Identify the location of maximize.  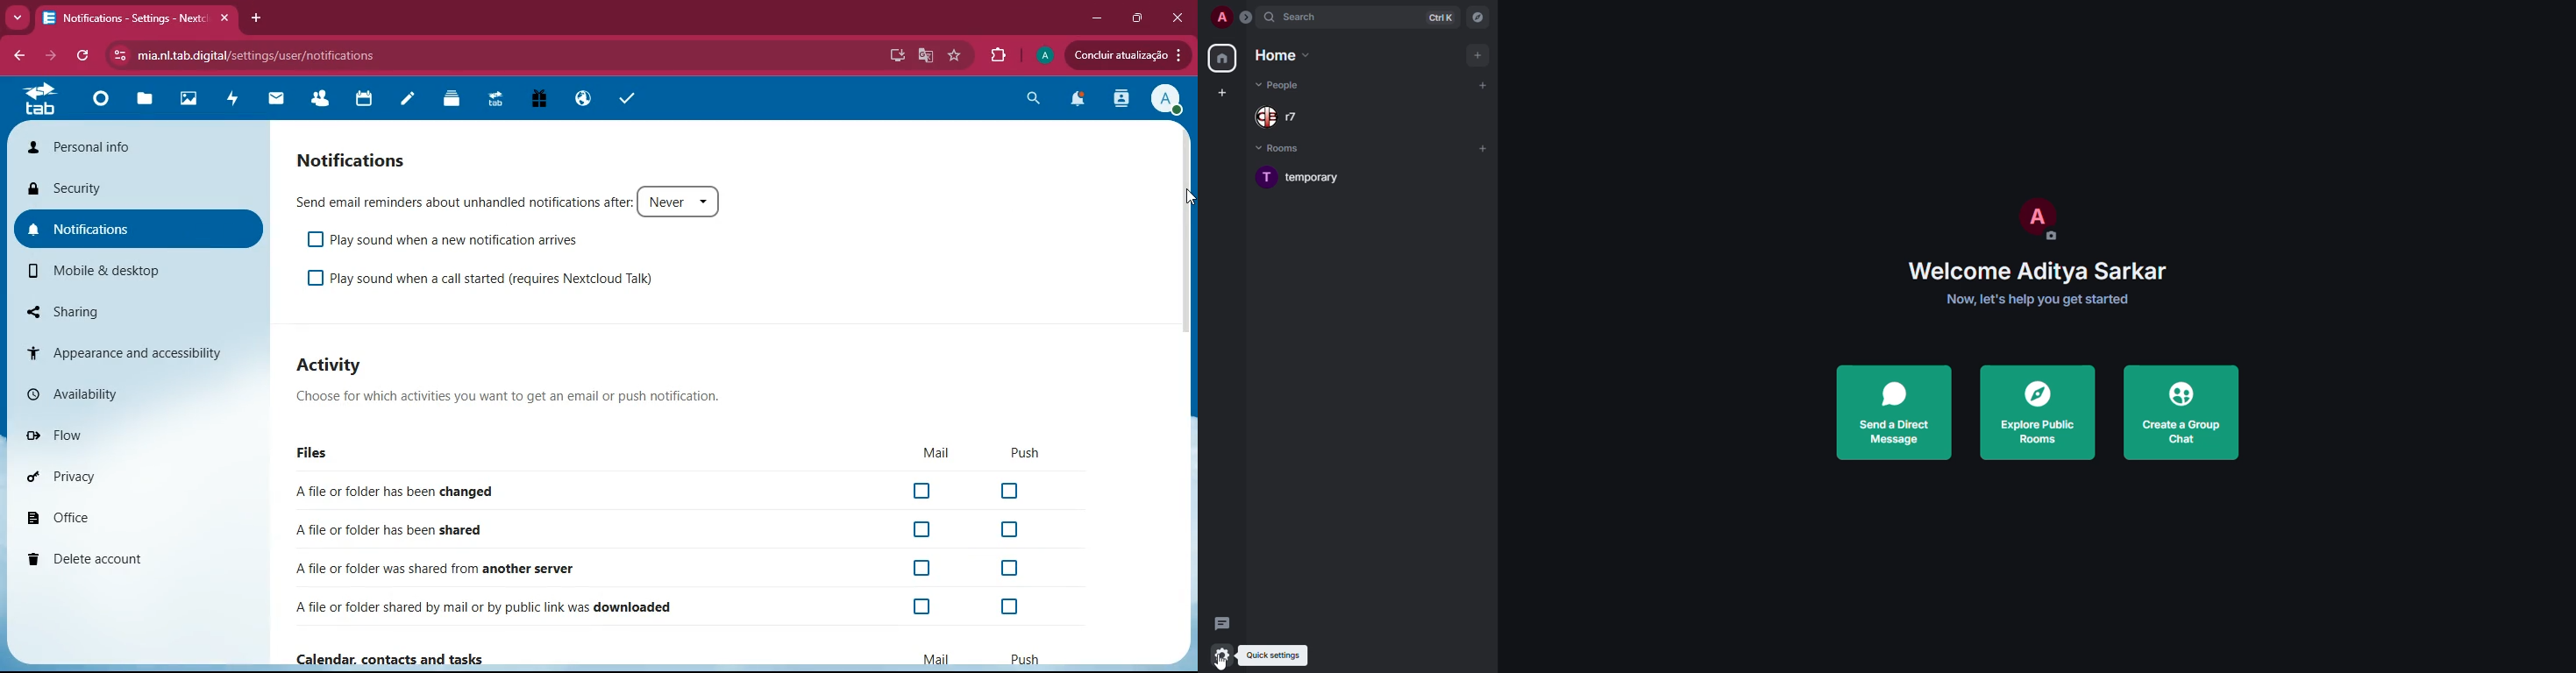
(1135, 18).